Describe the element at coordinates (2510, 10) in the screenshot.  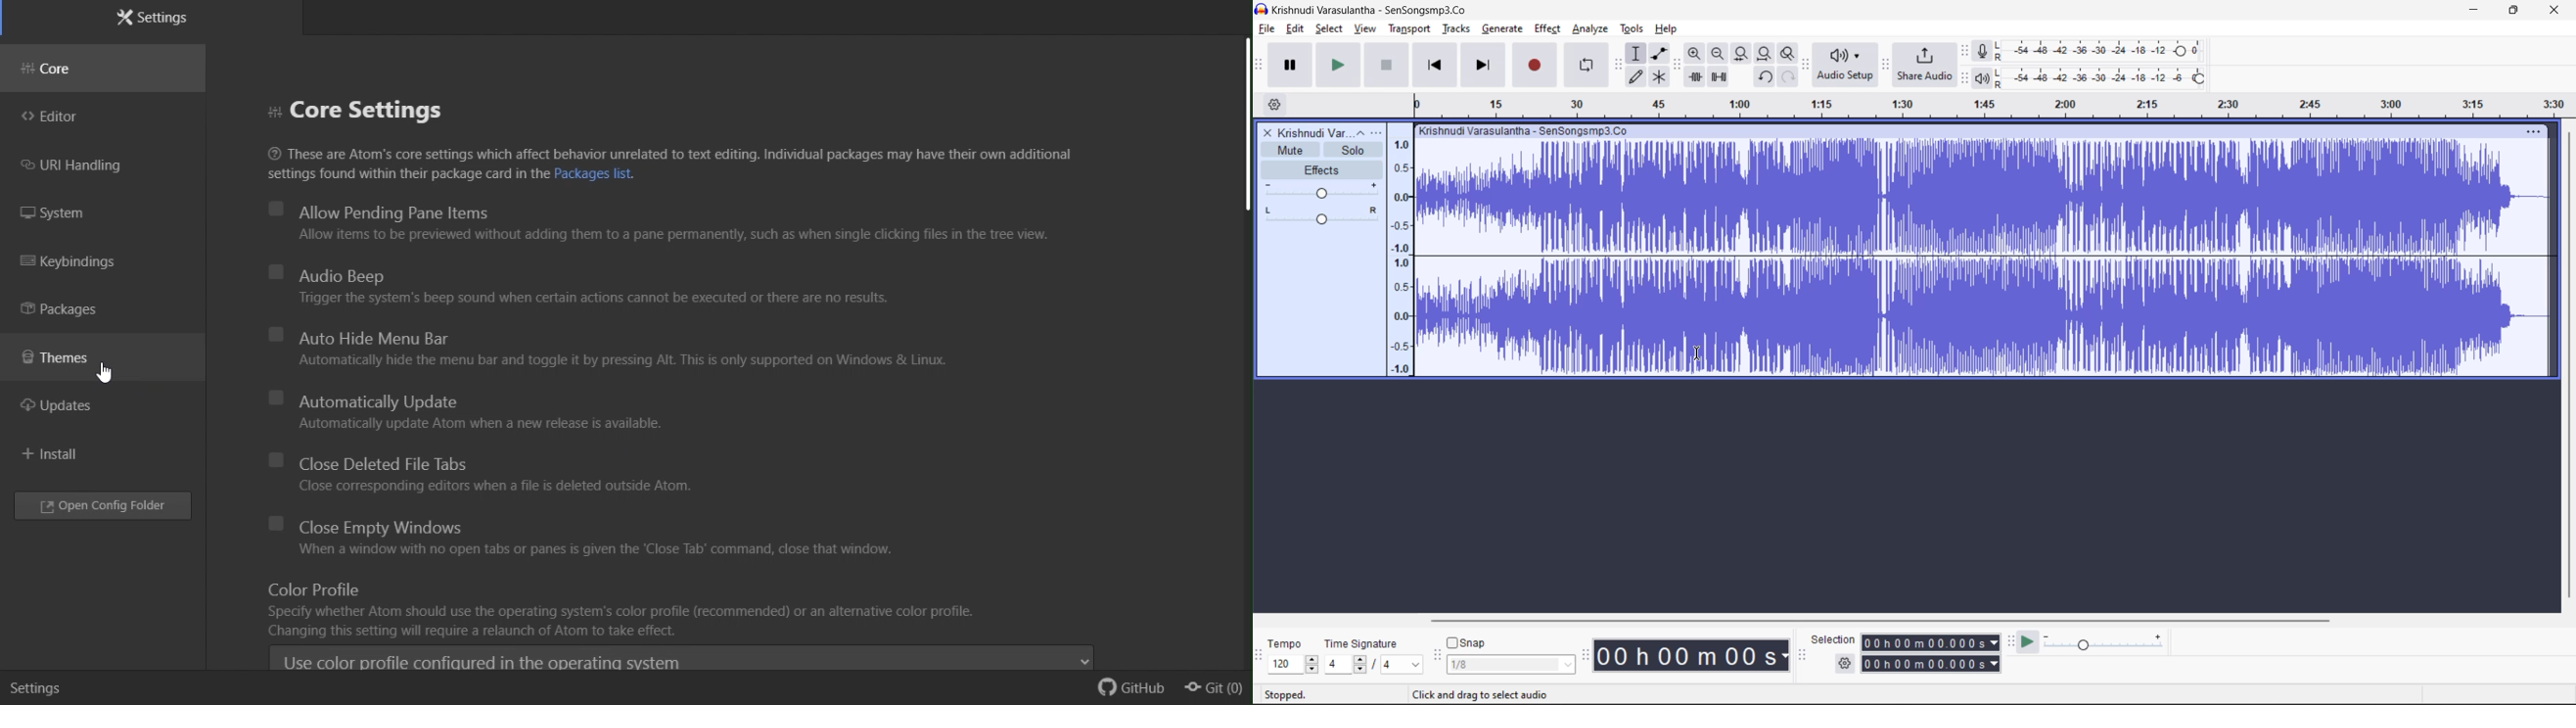
I see `maximize` at that location.